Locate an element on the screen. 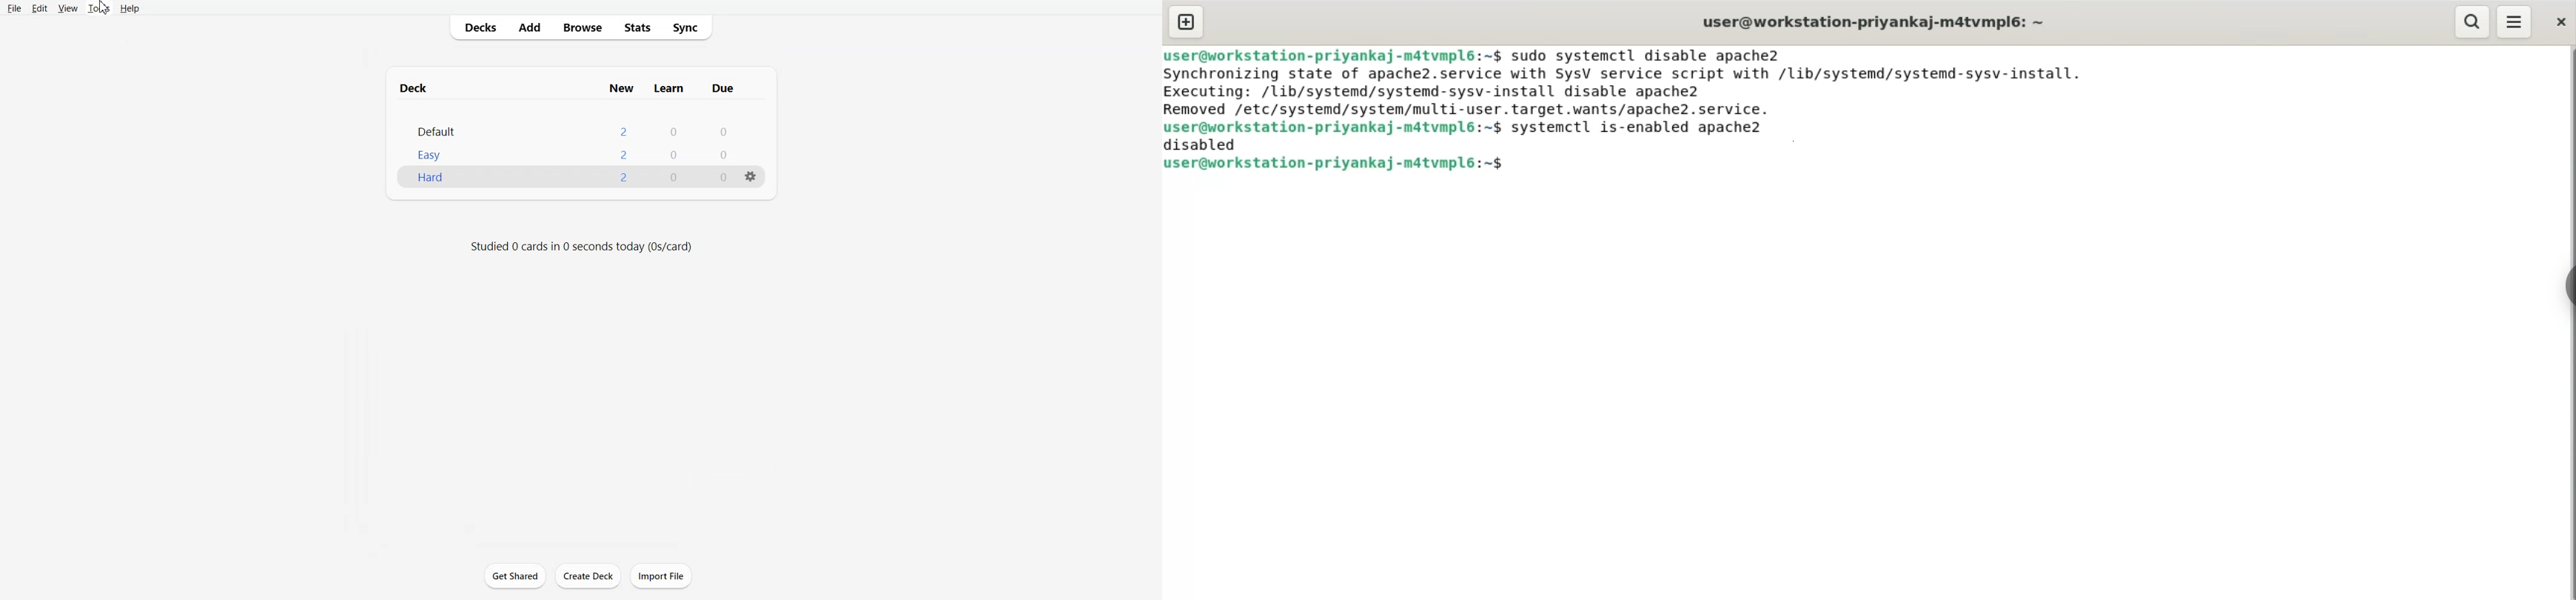 The width and height of the screenshot is (2576, 616). View is located at coordinates (68, 8).